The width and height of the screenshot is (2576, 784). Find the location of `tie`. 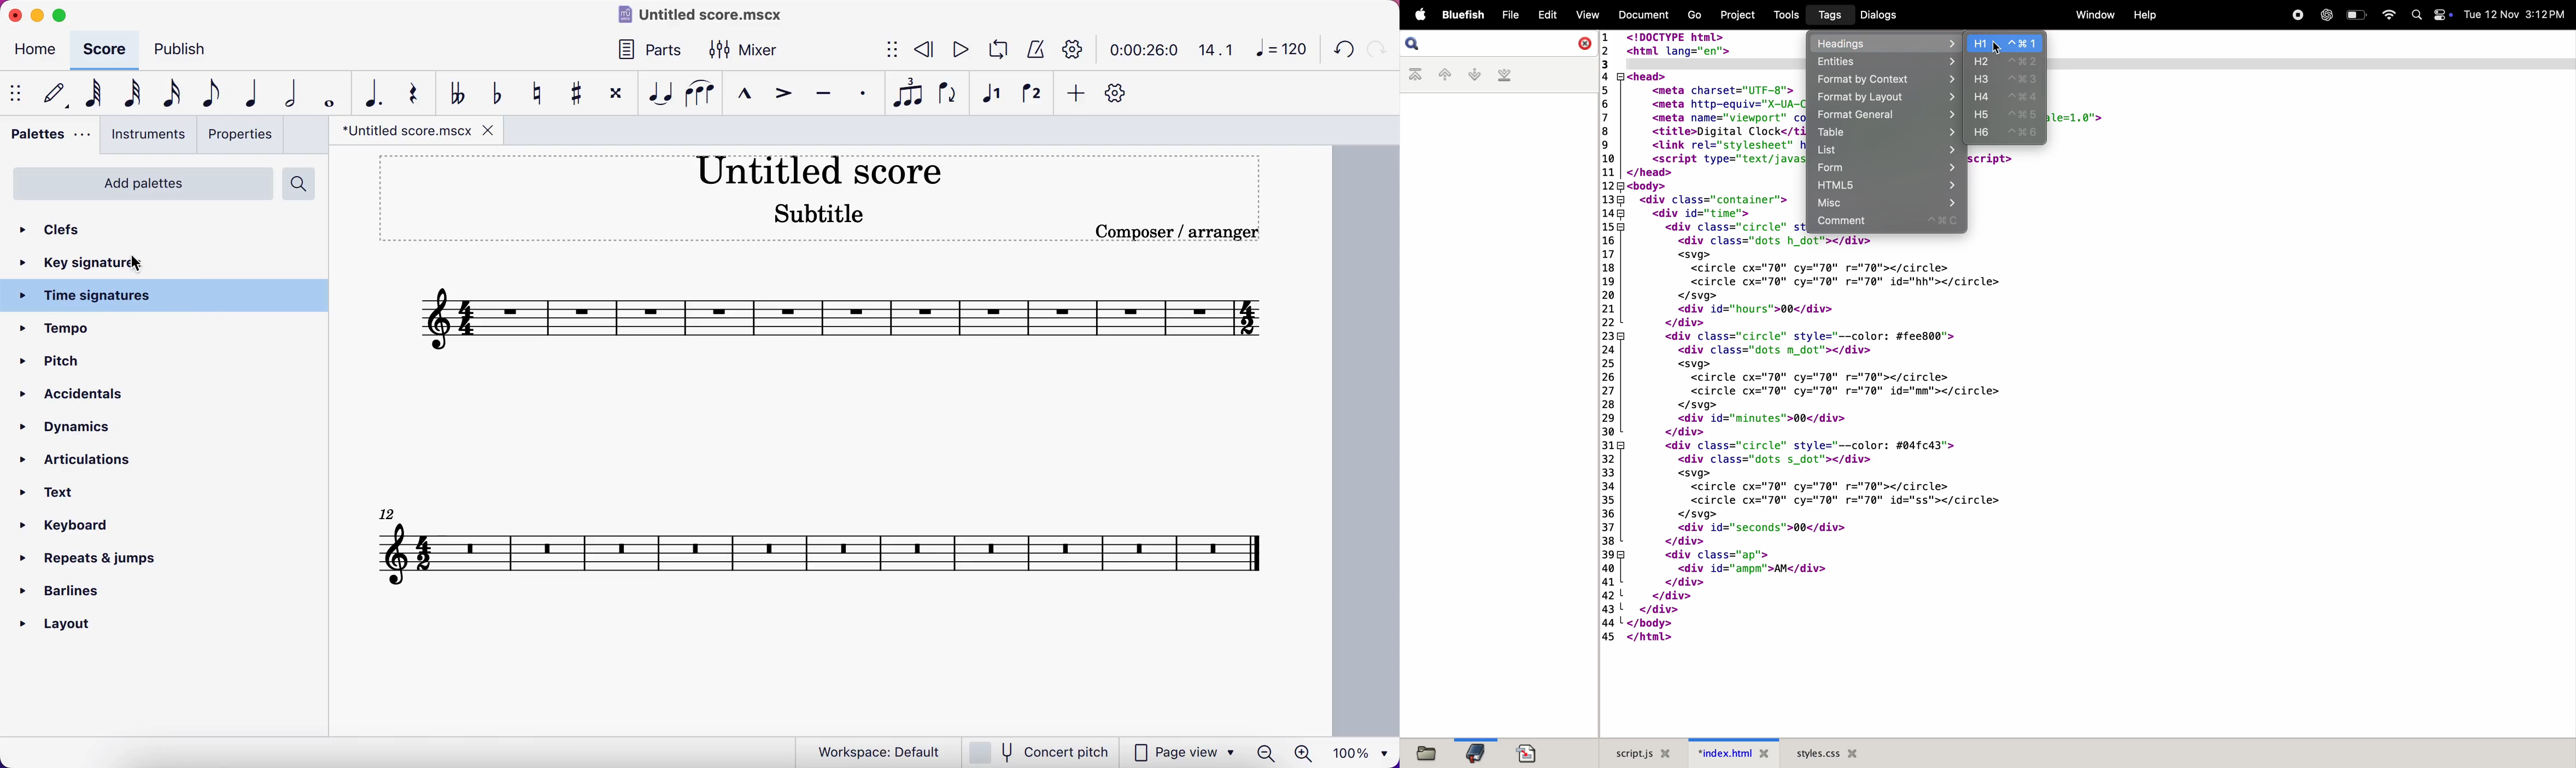

tie is located at coordinates (659, 95).